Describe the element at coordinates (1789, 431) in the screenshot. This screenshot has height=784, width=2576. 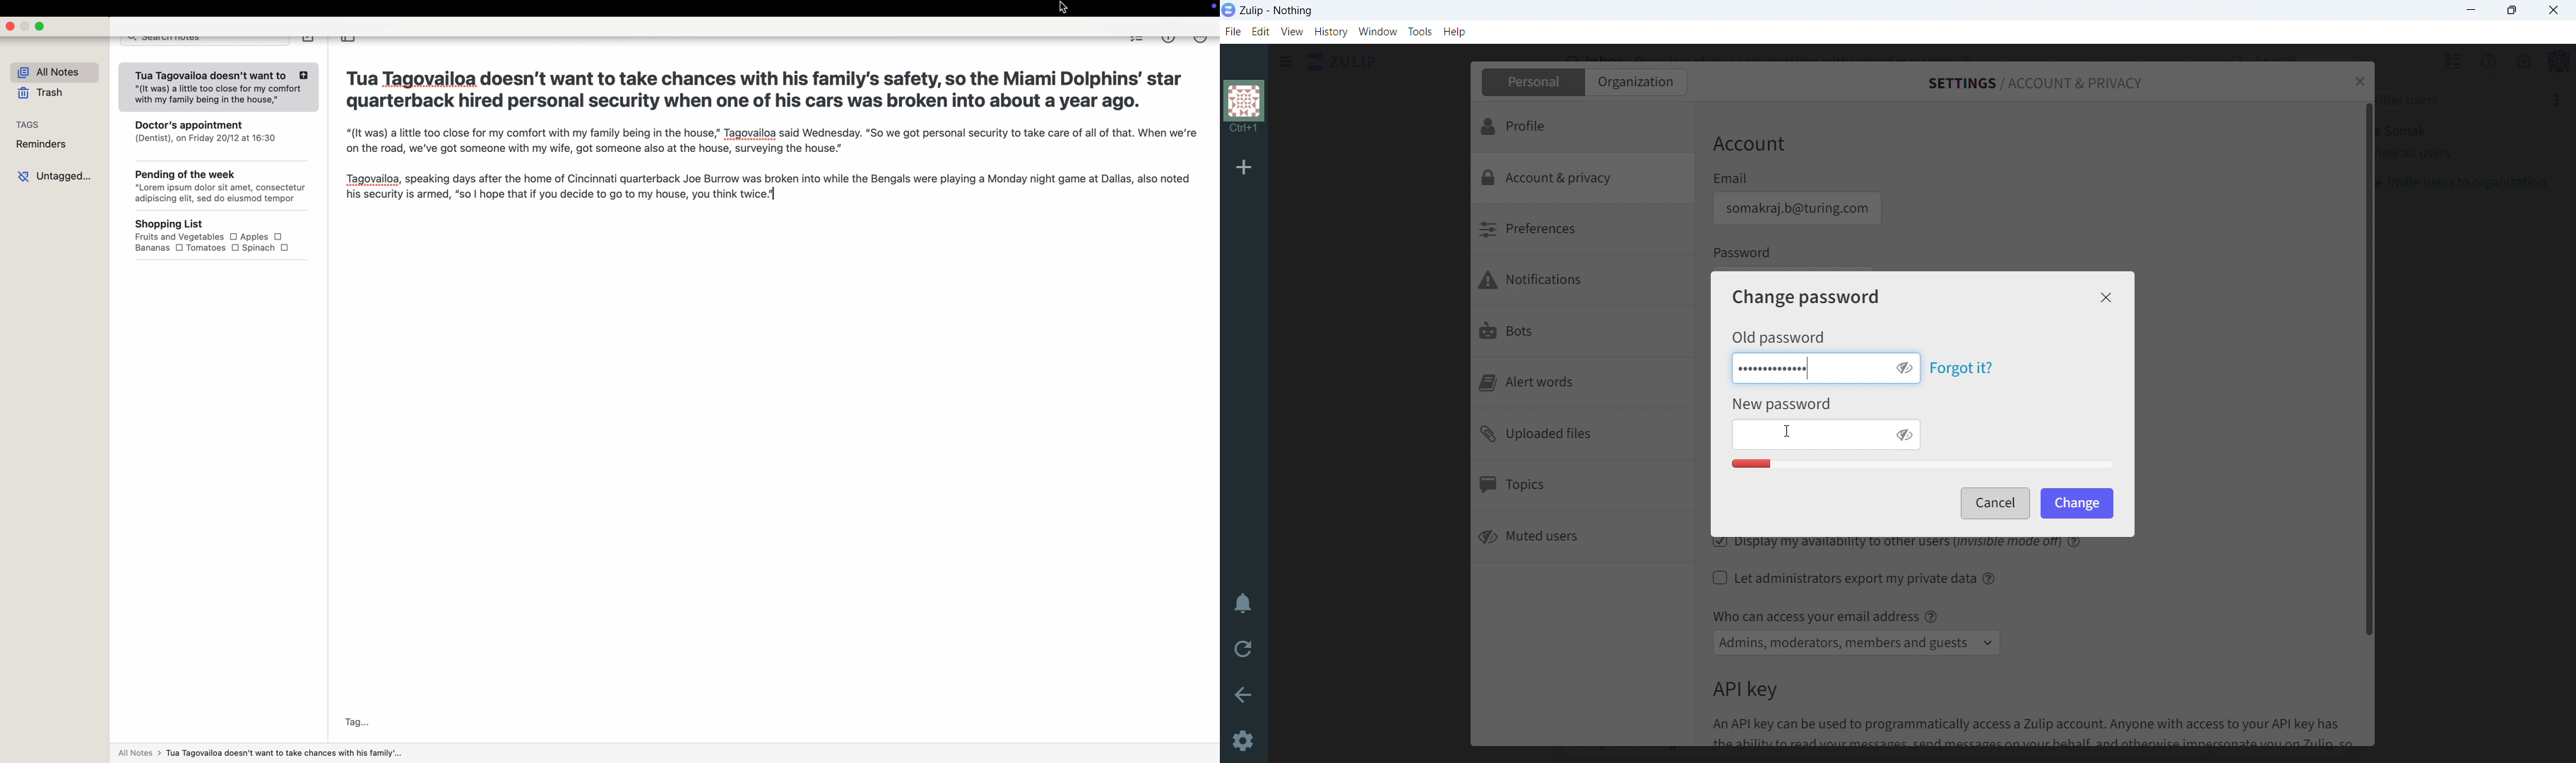
I see `cursor` at that location.